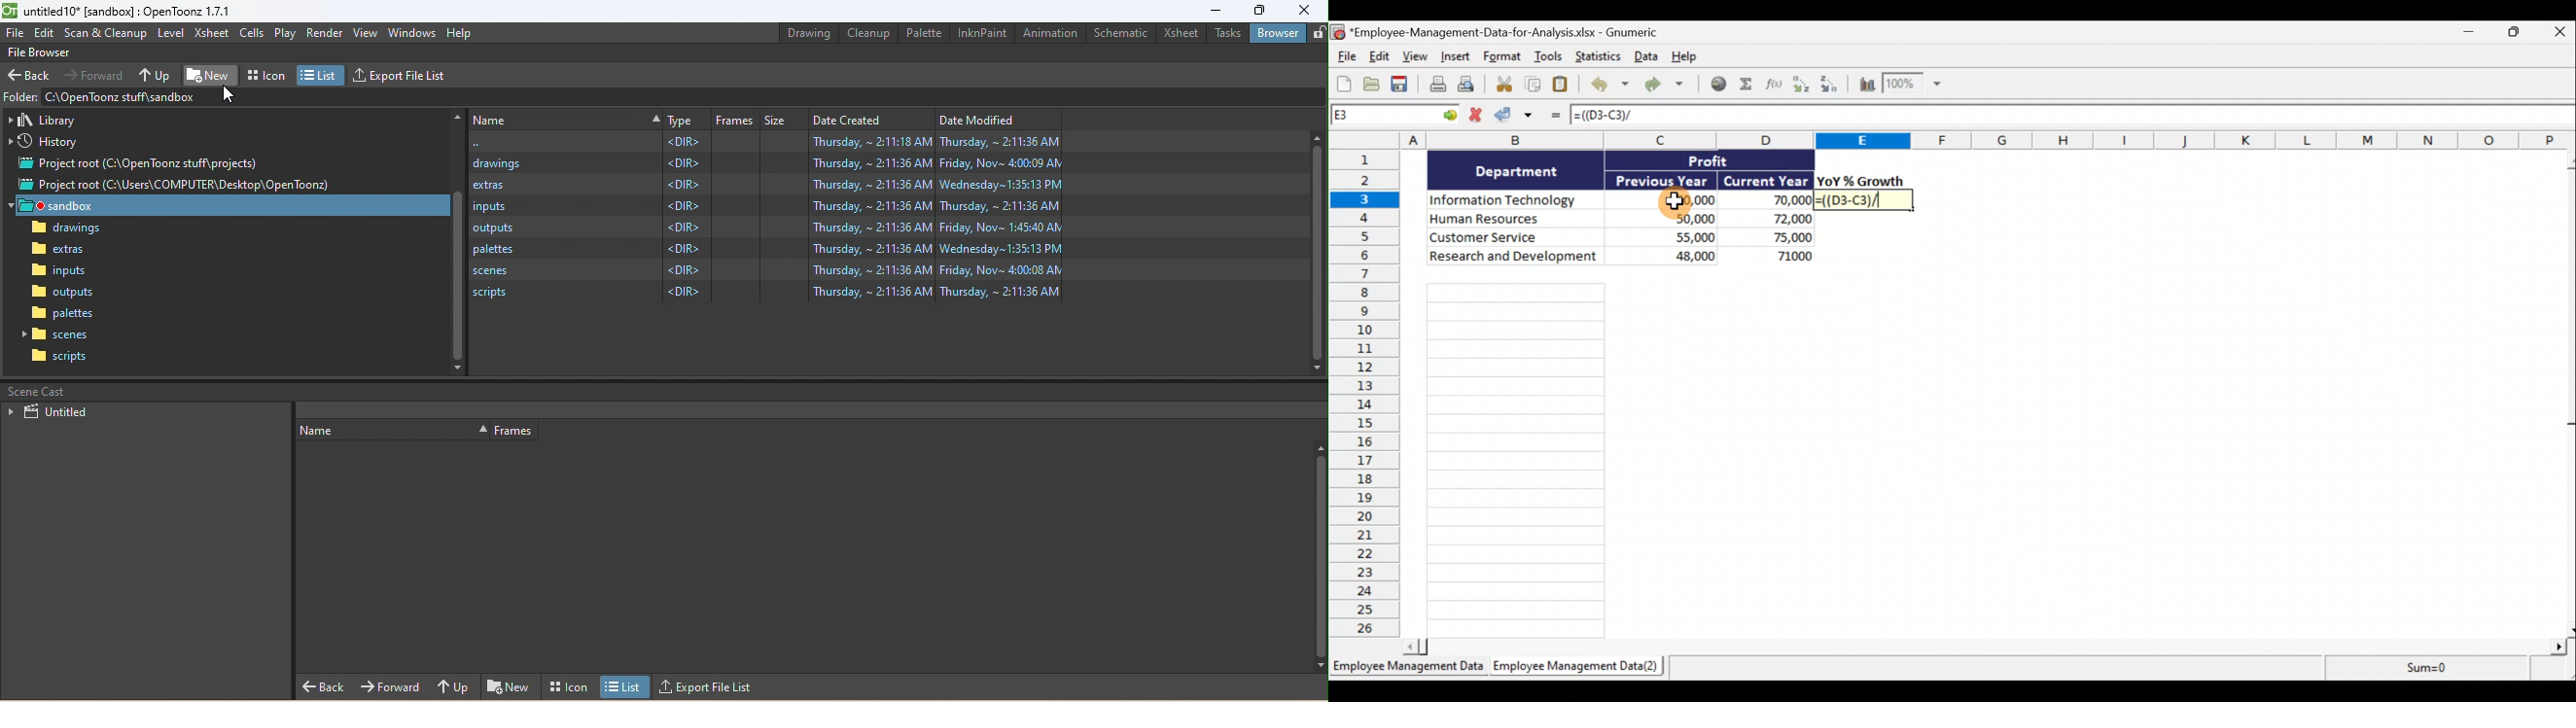 The image size is (2576, 728). Describe the element at coordinates (1414, 56) in the screenshot. I see `View` at that location.